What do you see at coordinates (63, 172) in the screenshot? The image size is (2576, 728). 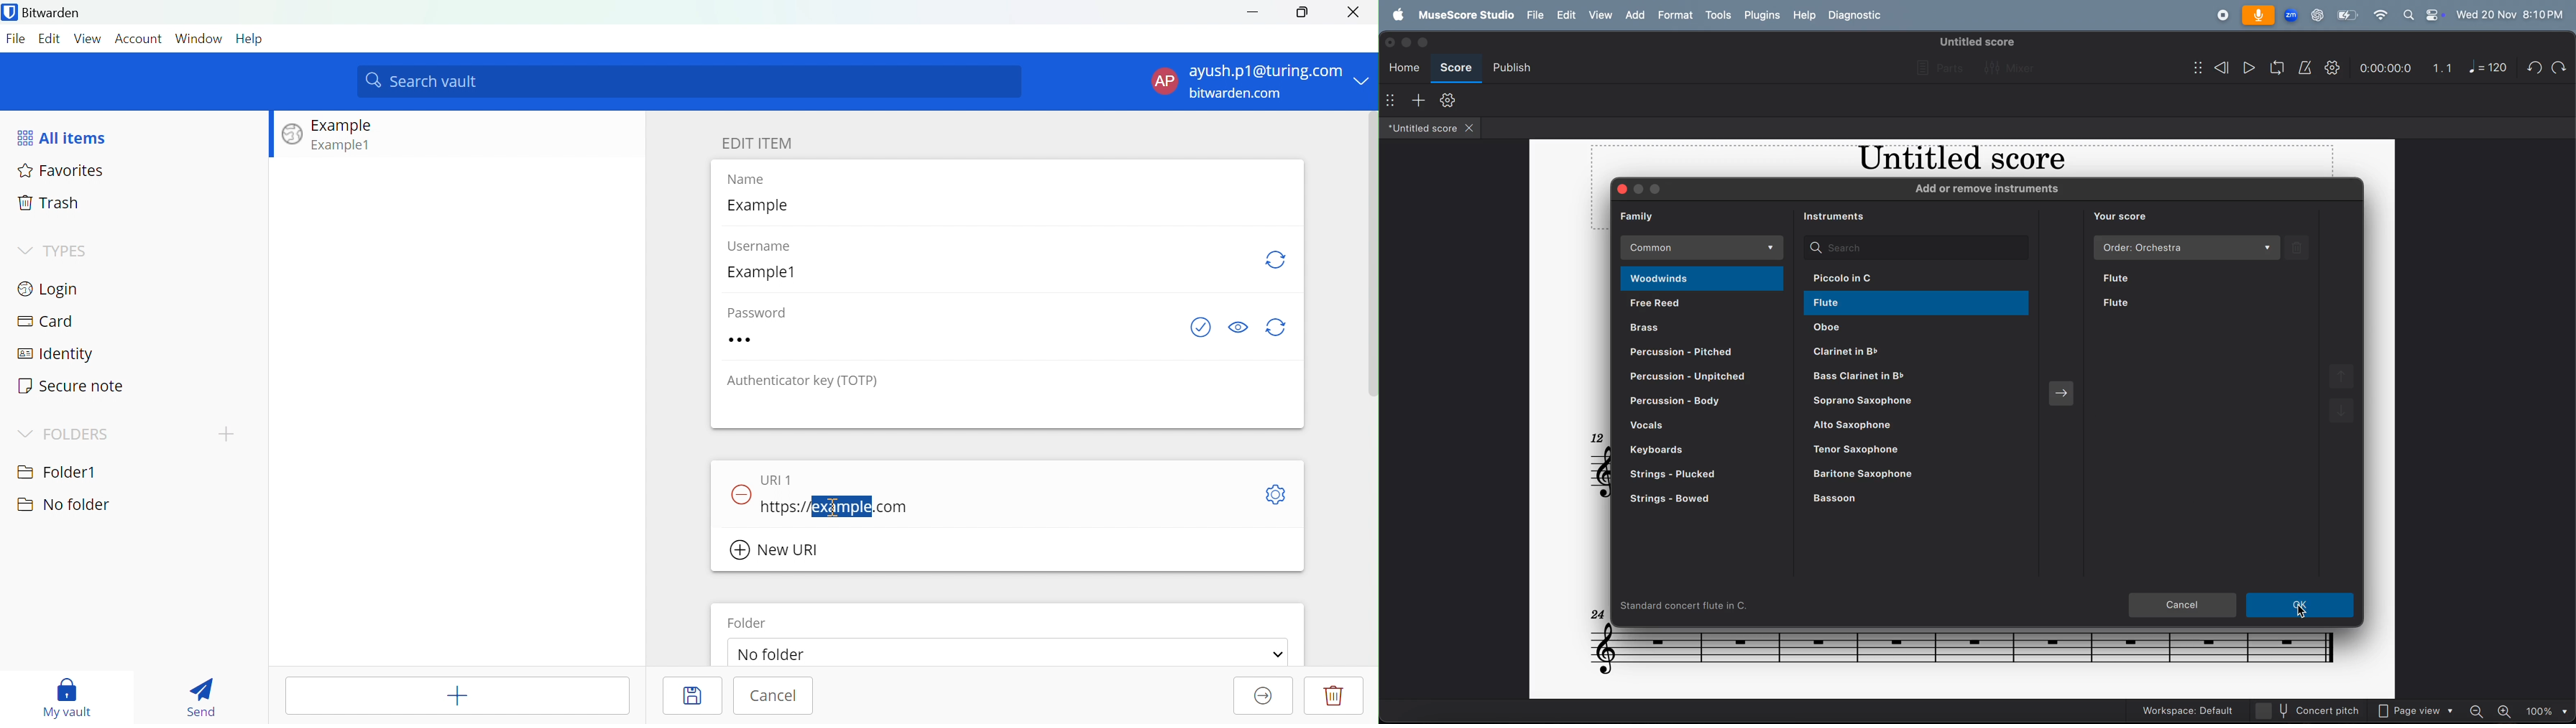 I see `Favorites` at bounding box center [63, 172].